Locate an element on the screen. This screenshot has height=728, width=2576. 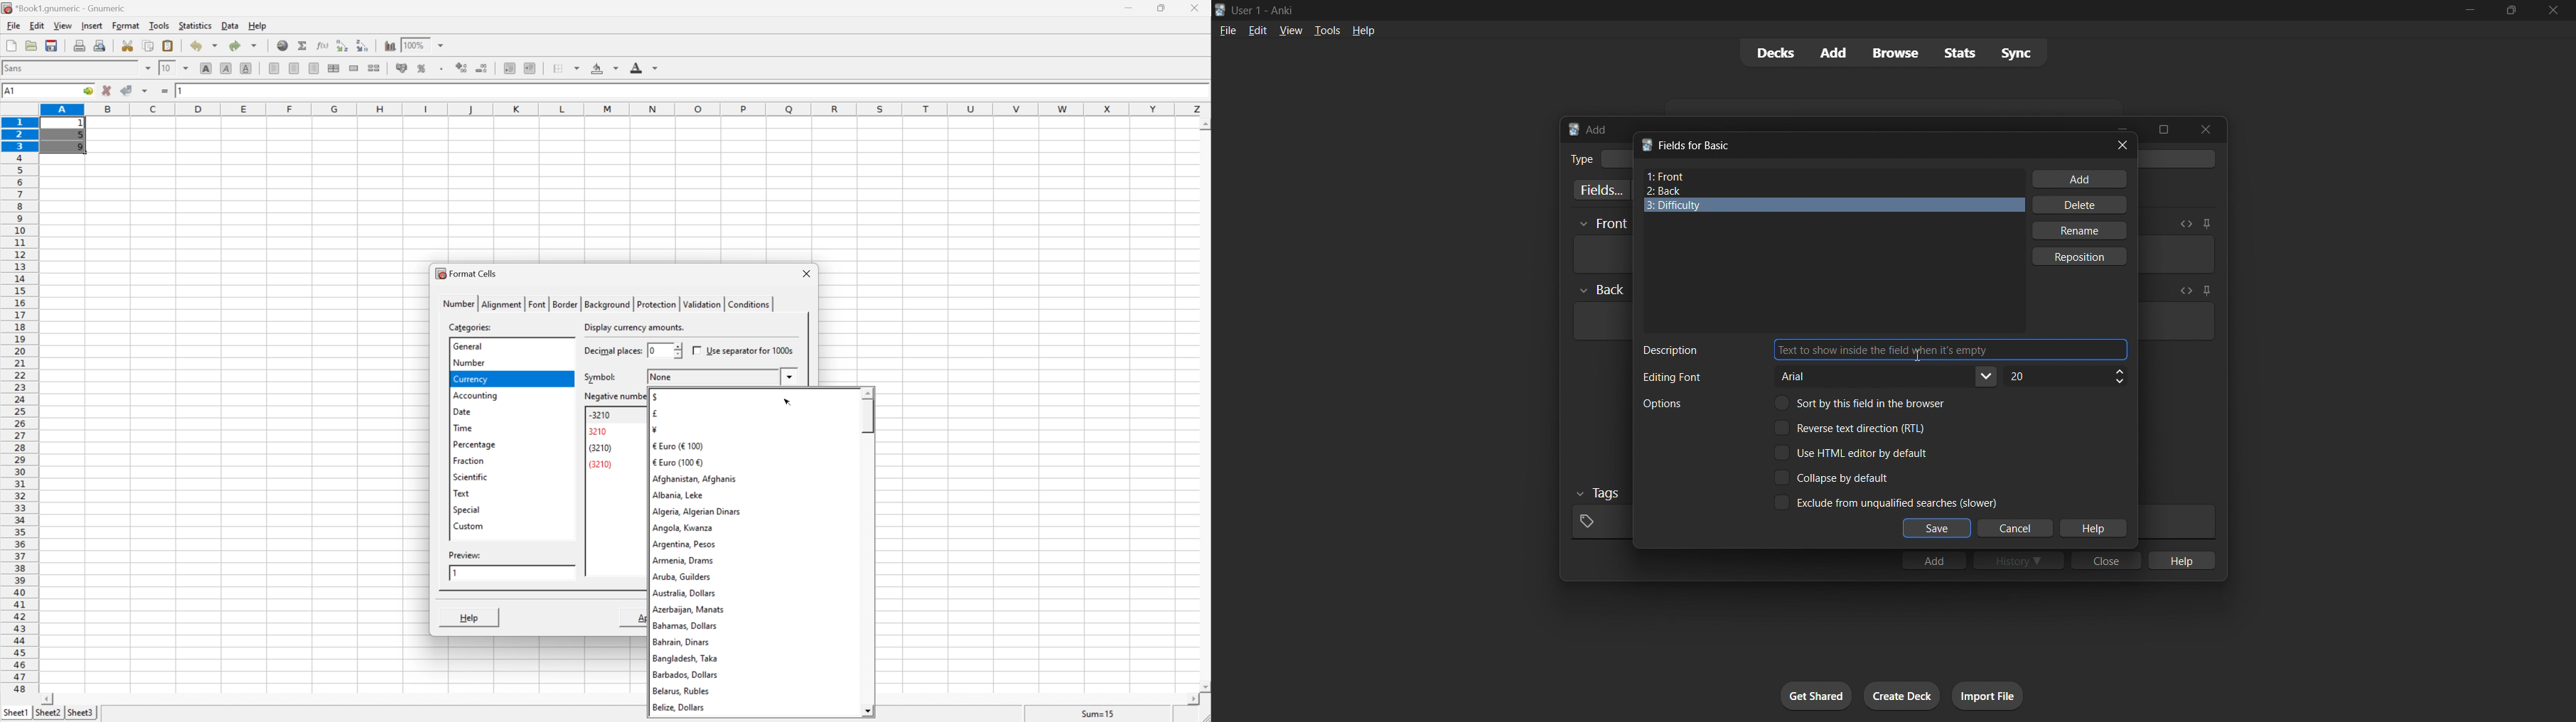
sum=15 is located at coordinates (1098, 713).